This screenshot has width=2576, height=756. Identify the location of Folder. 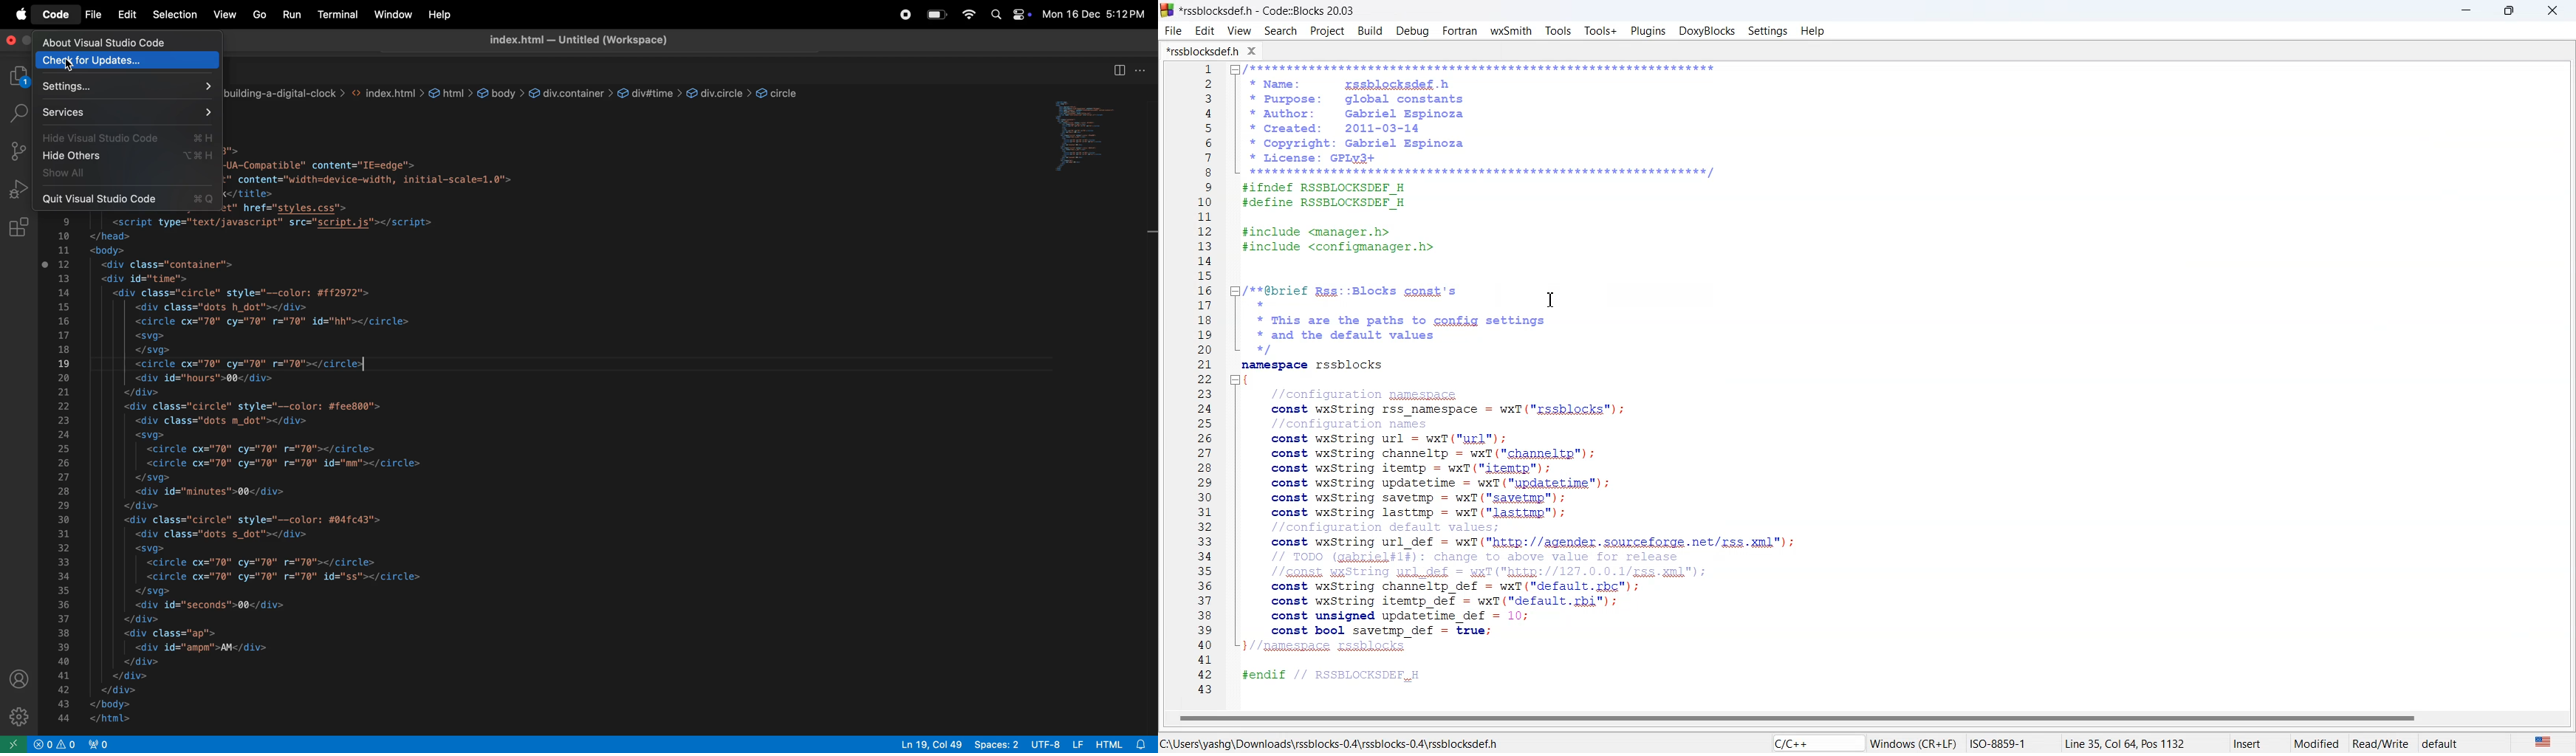
(1210, 52).